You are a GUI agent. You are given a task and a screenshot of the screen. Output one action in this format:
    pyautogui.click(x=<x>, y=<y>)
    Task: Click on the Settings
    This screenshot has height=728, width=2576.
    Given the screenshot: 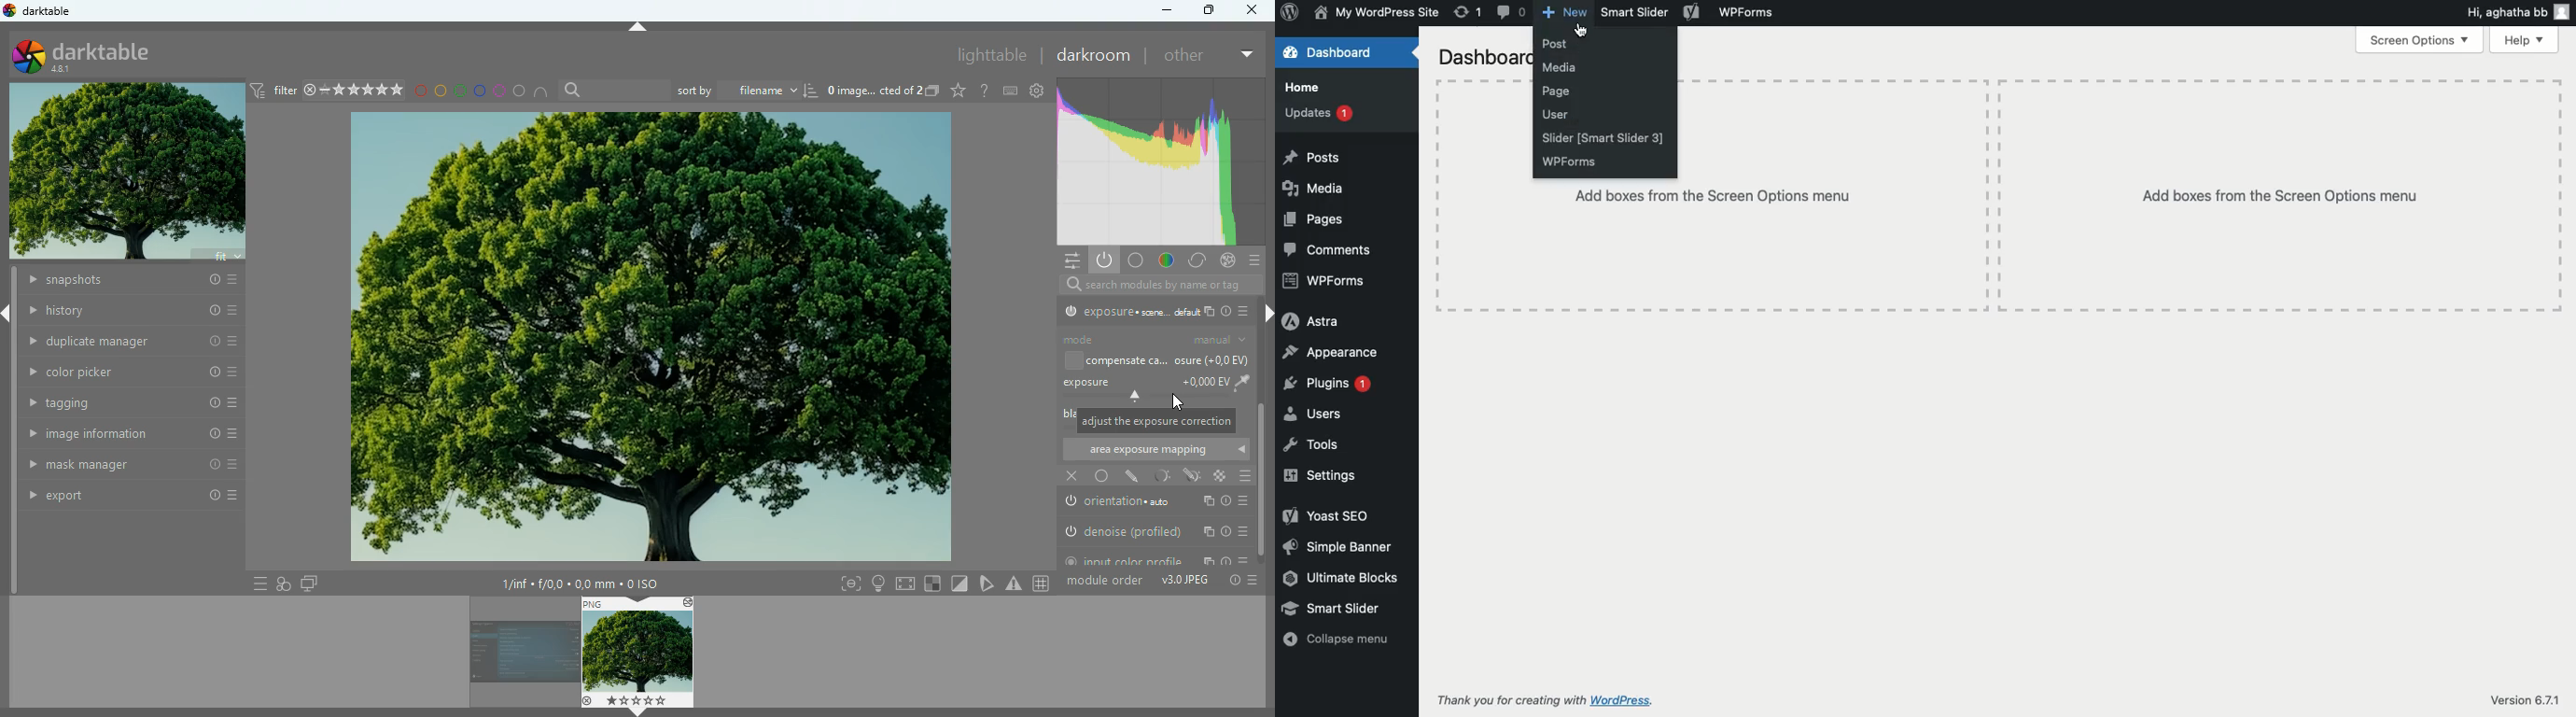 What is the action you would take?
    pyautogui.click(x=1323, y=475)
    